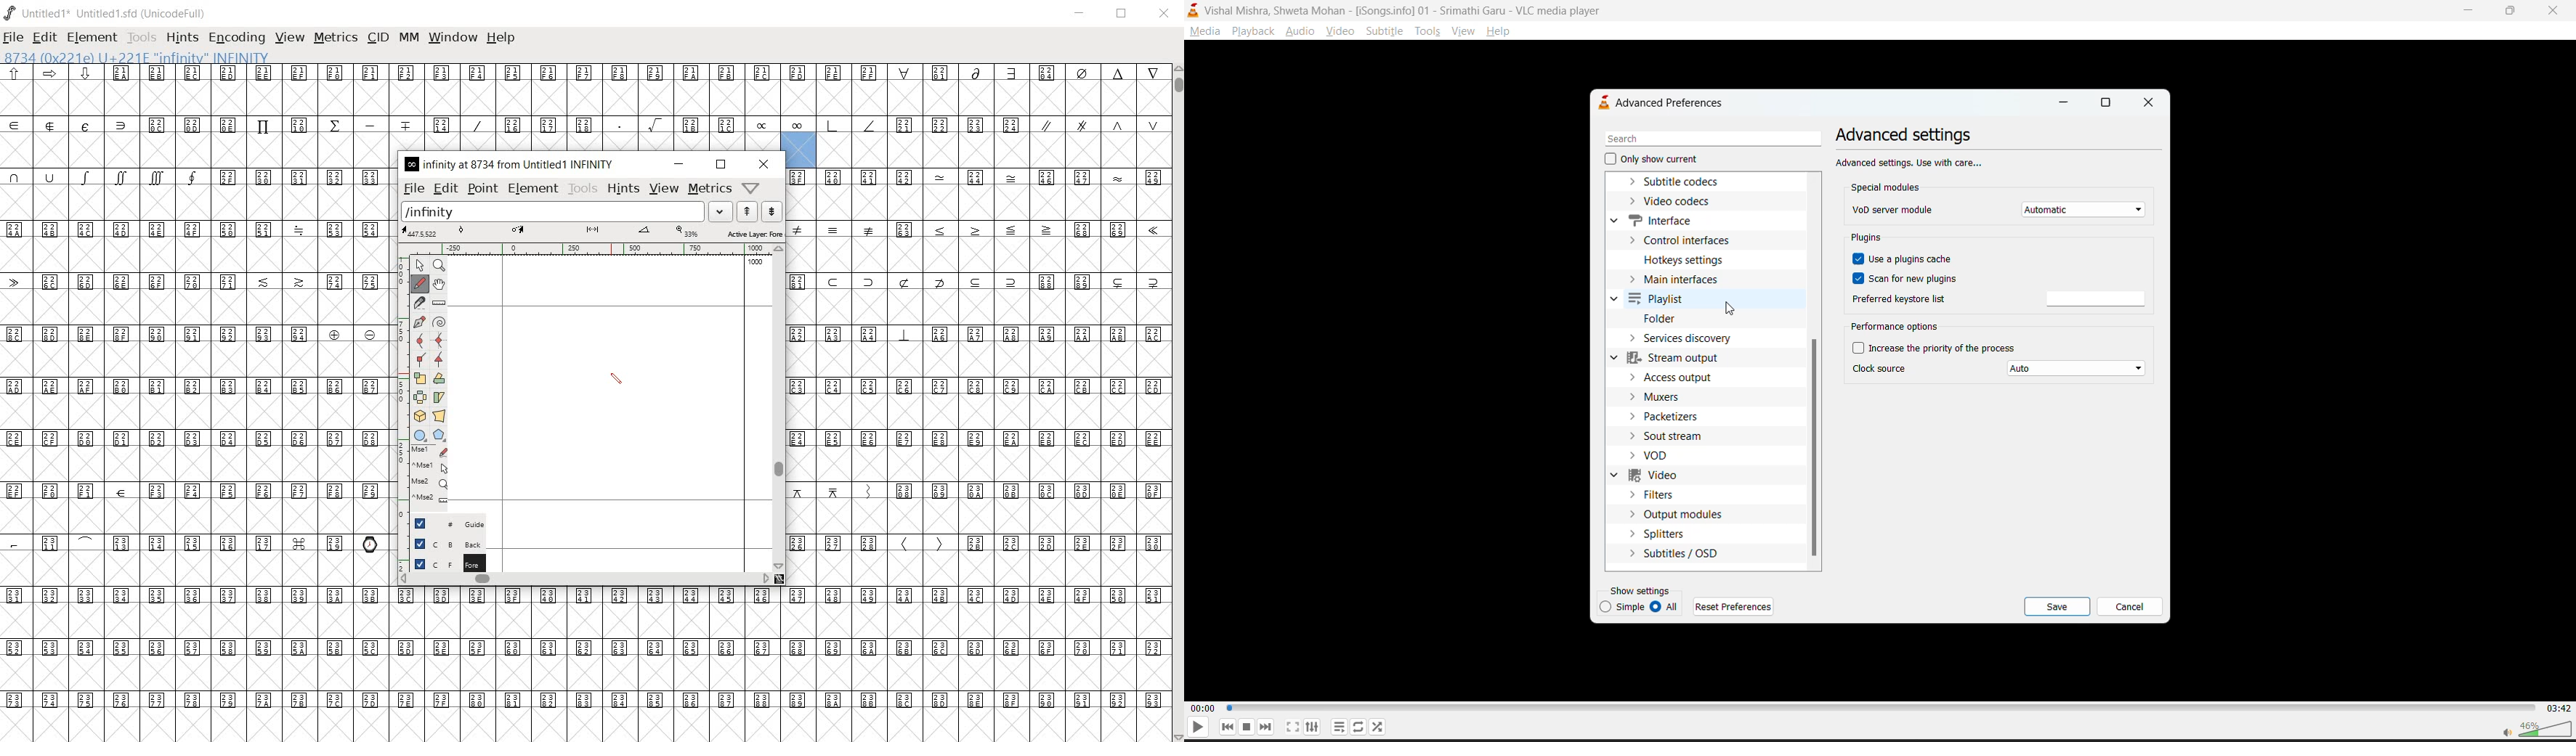 This screenshot has width=2576, height=756. I want to click on show the previous or next word list, so click(759, 211).